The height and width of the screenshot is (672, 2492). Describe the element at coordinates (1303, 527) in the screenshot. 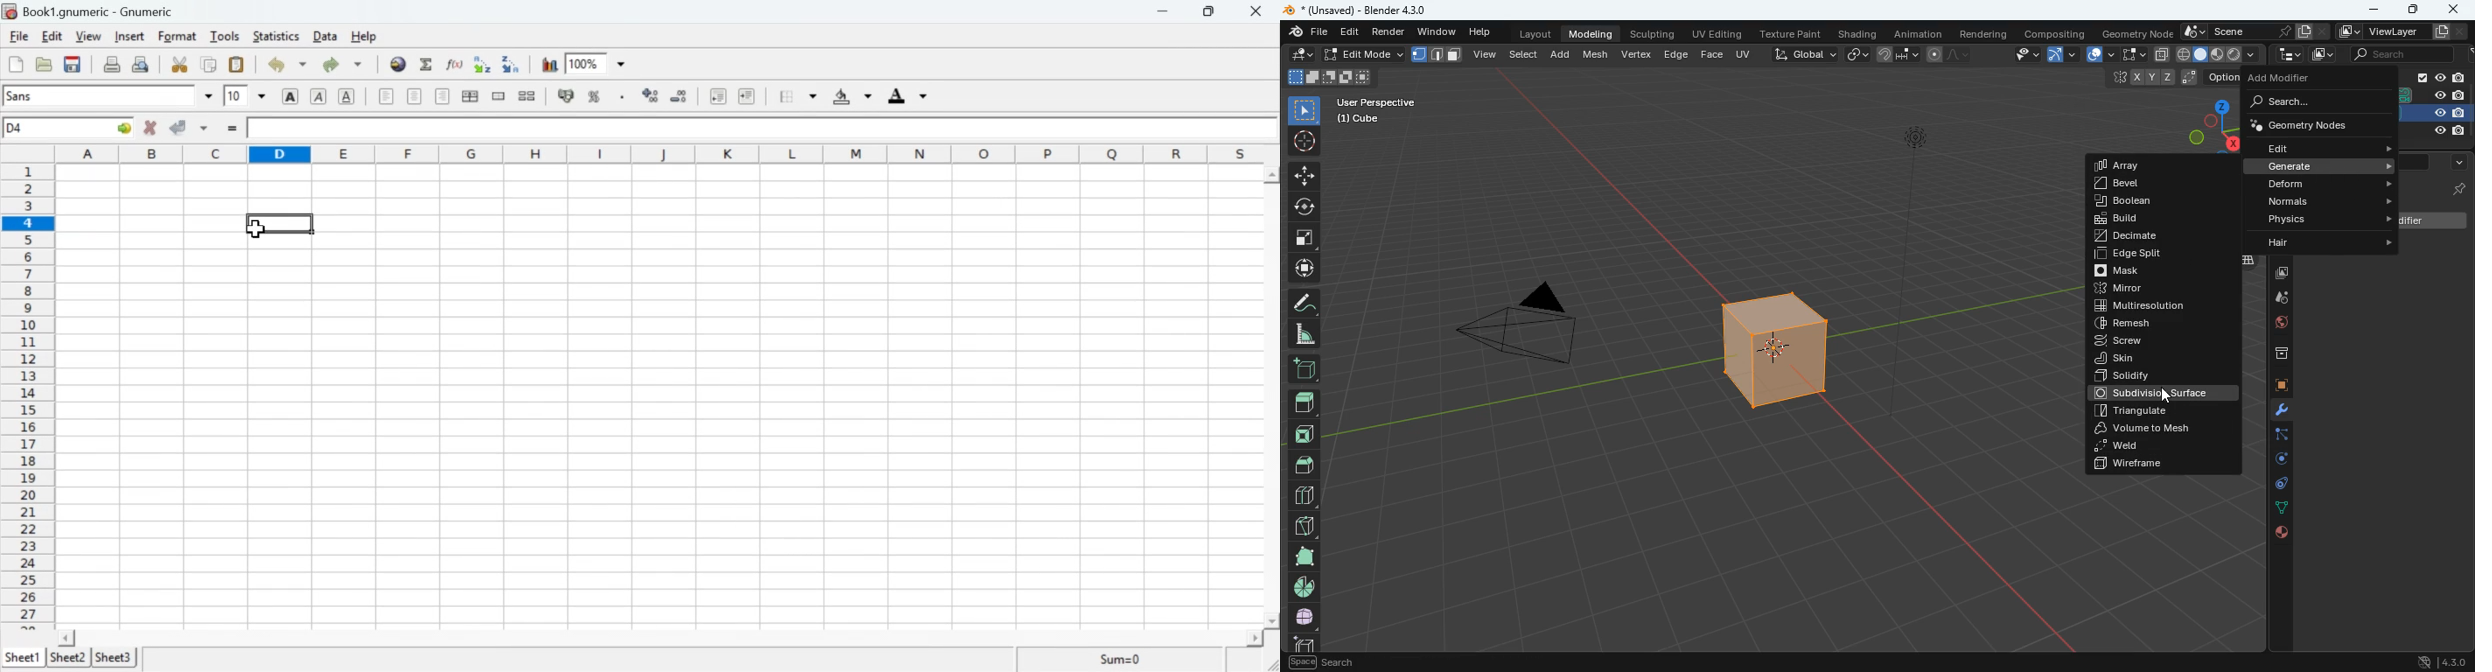

I see `diagonal` at that location.